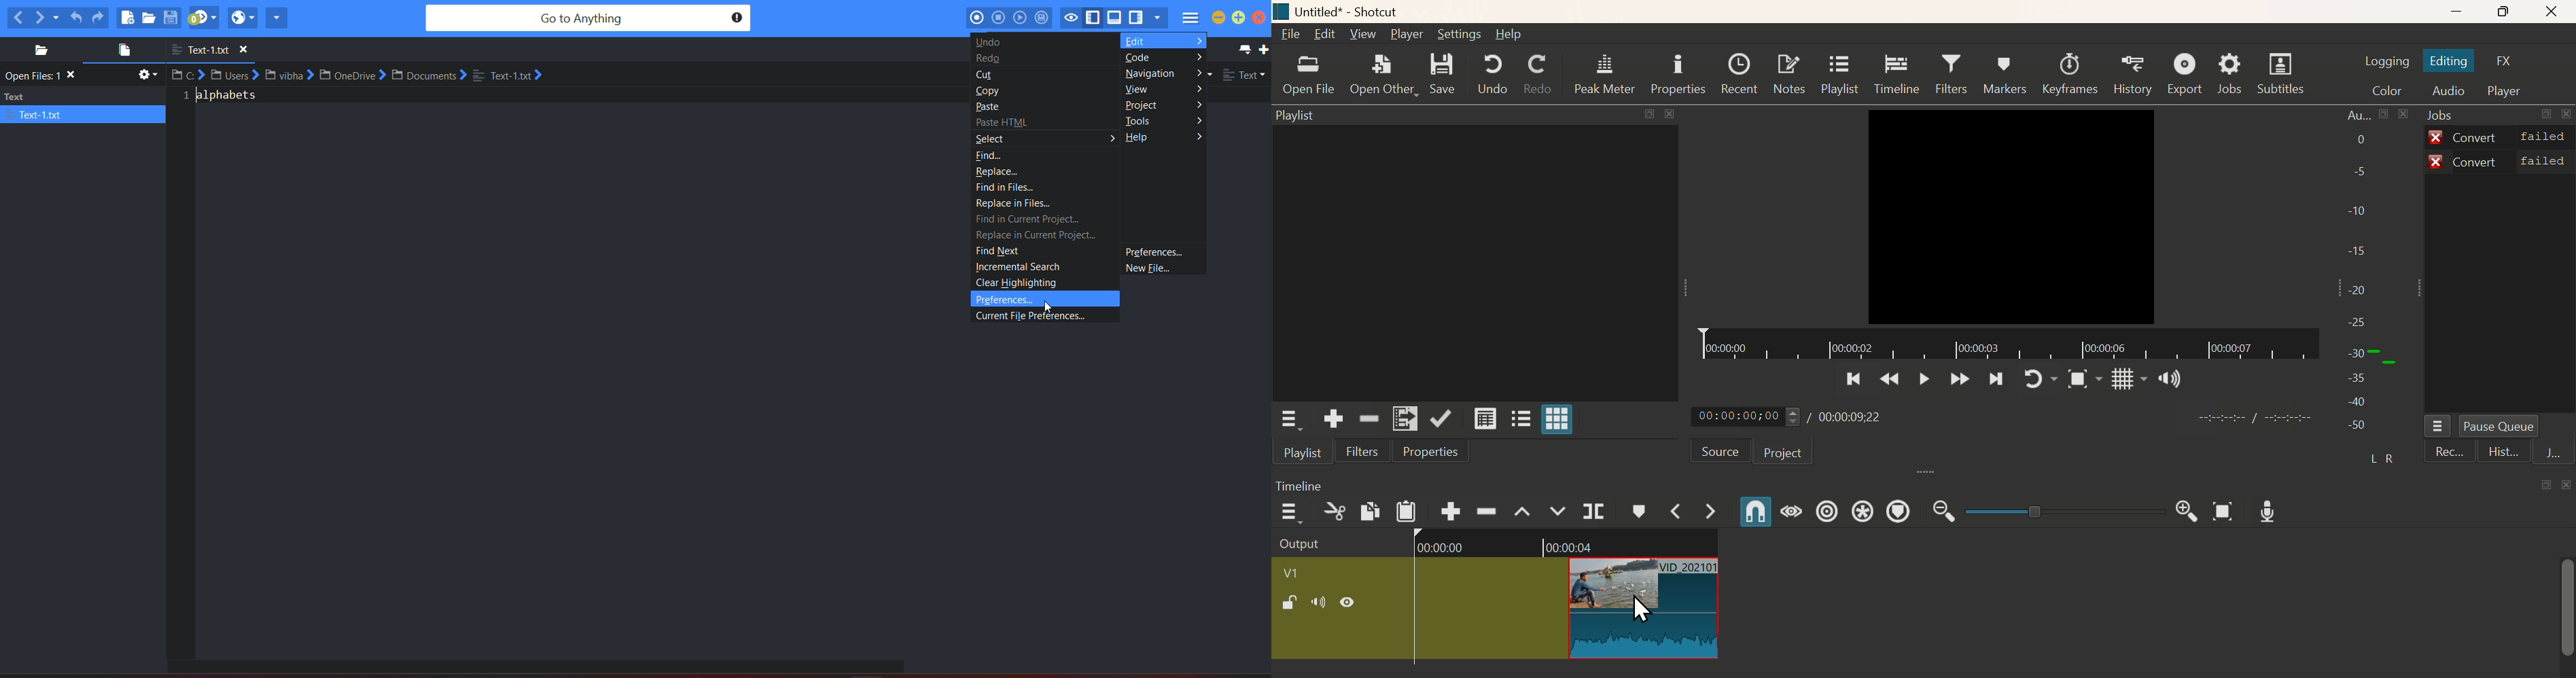 The image size is (2576, 700). What do you see at coordinates (2566, 610) in the screenshot?
I see `scrollbar` at bounding box center [2566, 610].